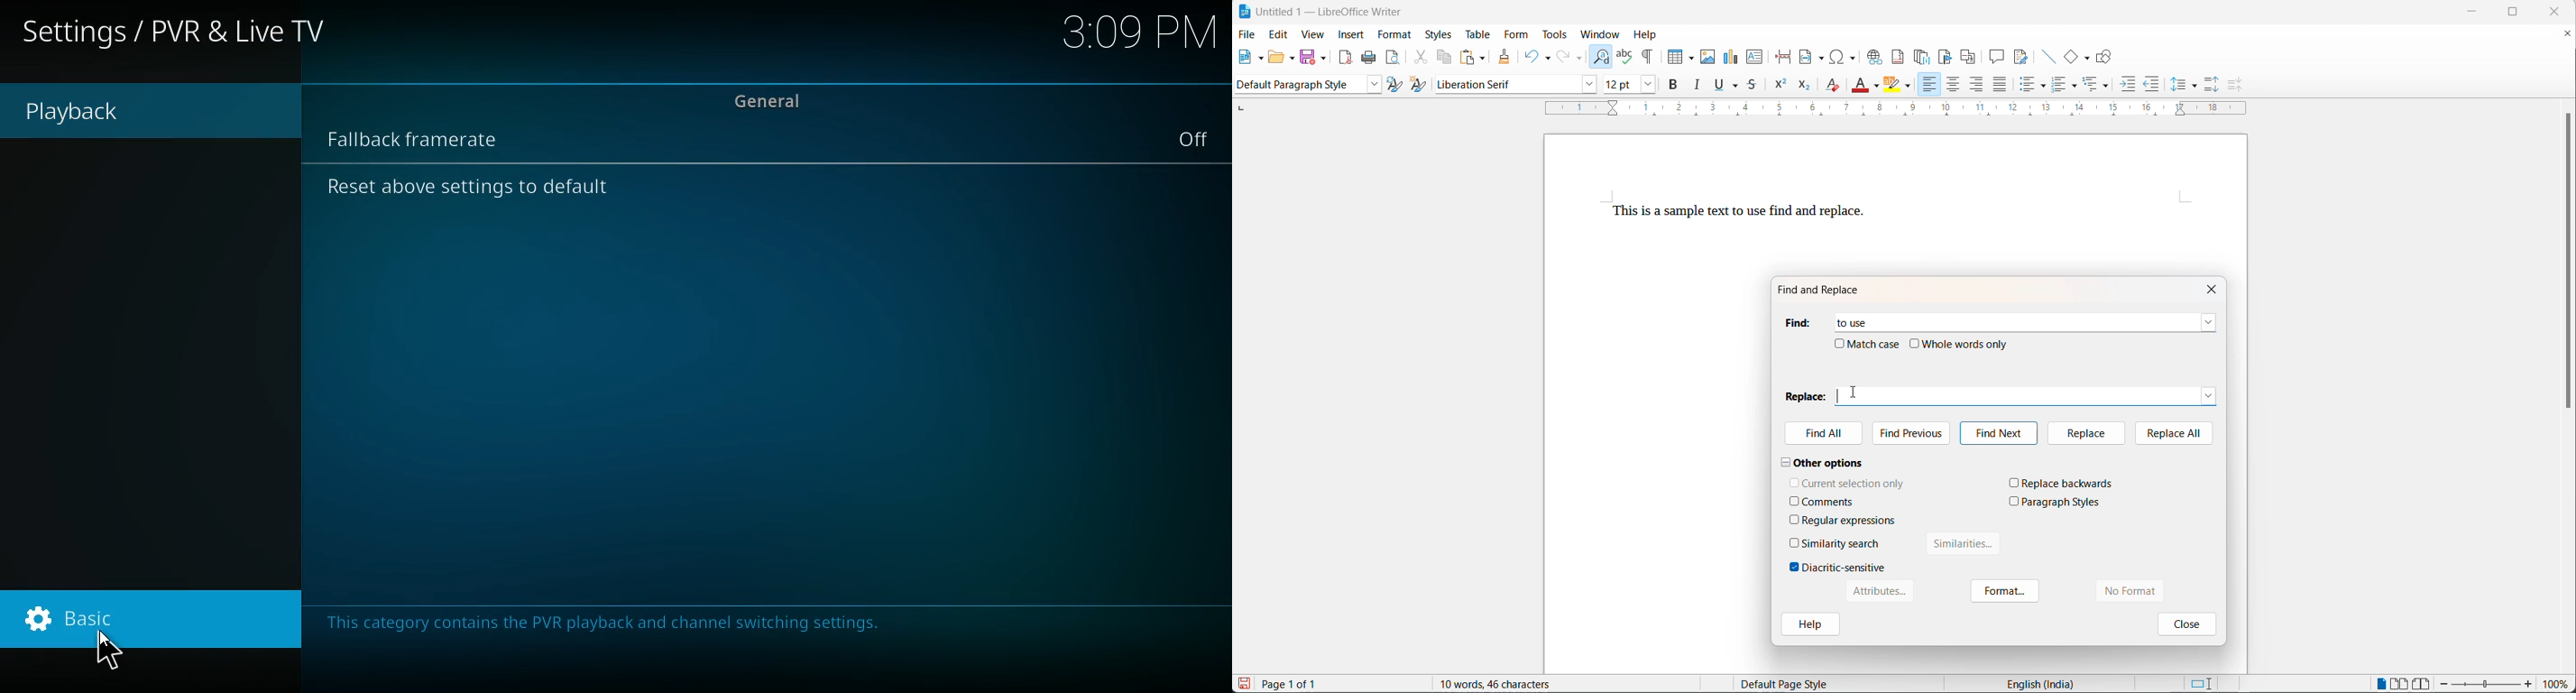  Describe the element at coordinates (109, 649) in the screenshot. I see `cursor` at that location.